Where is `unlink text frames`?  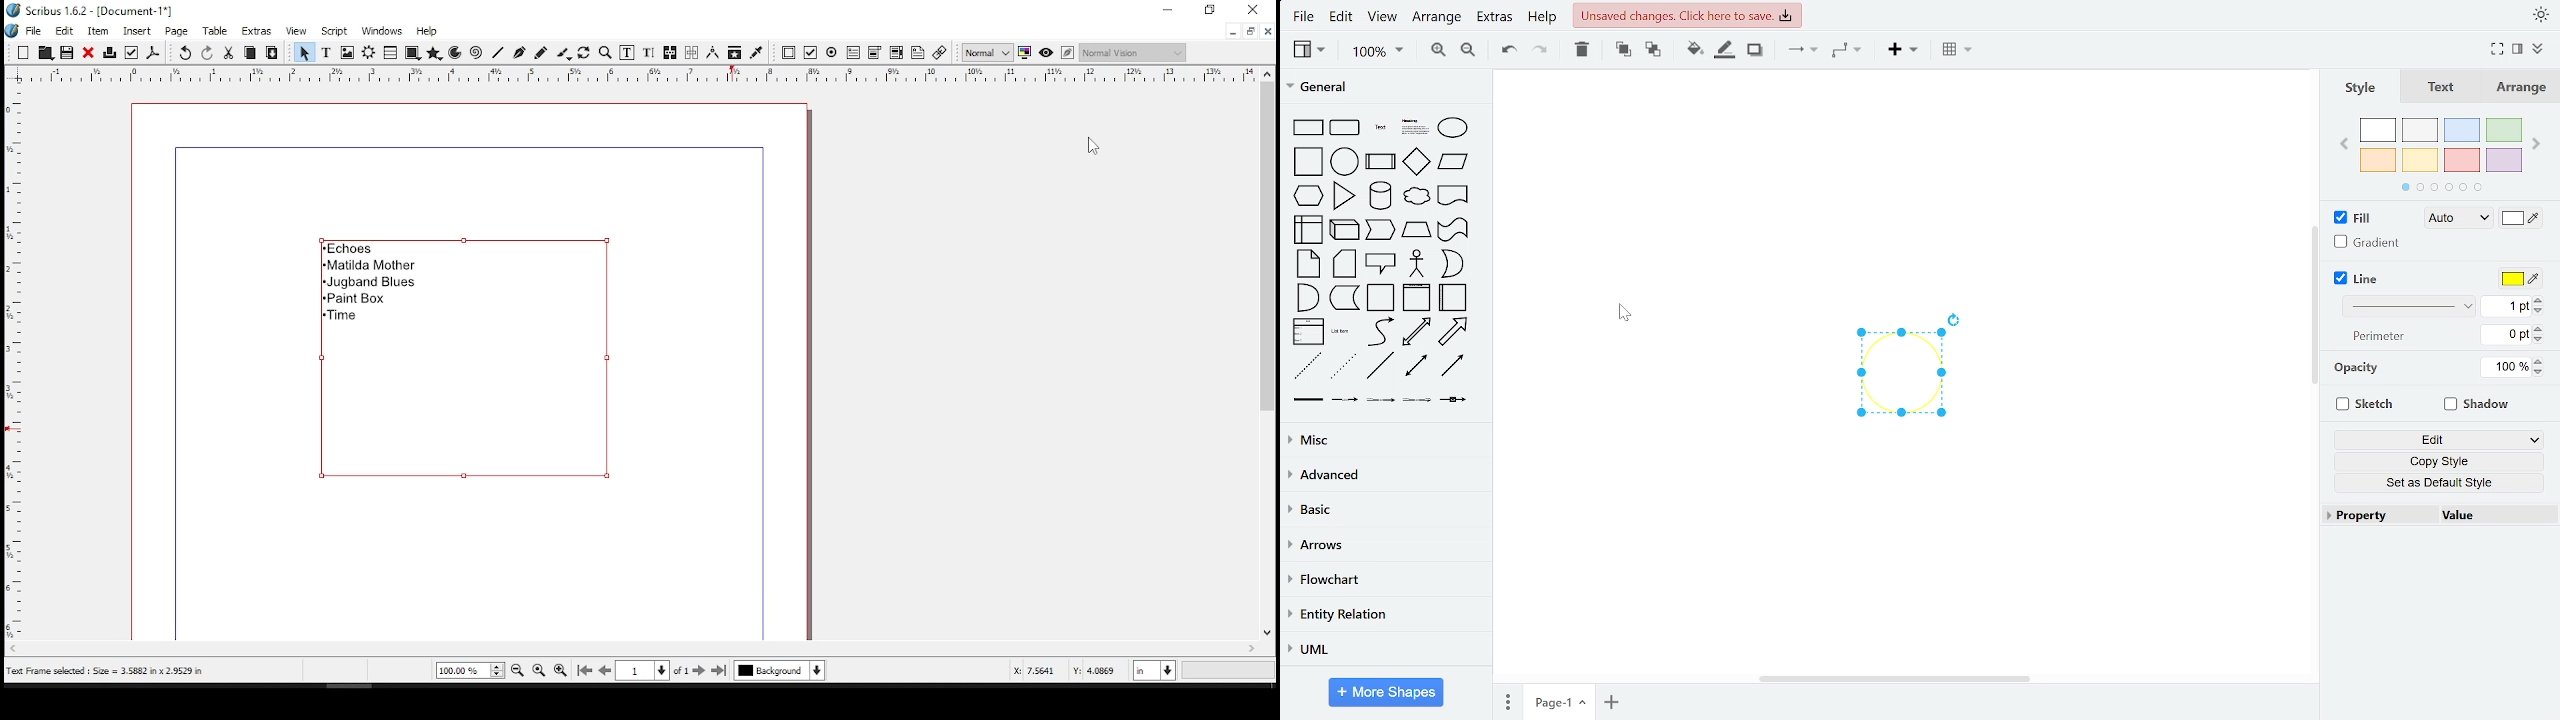 unlink text frames is located at coordinates (692, 52).